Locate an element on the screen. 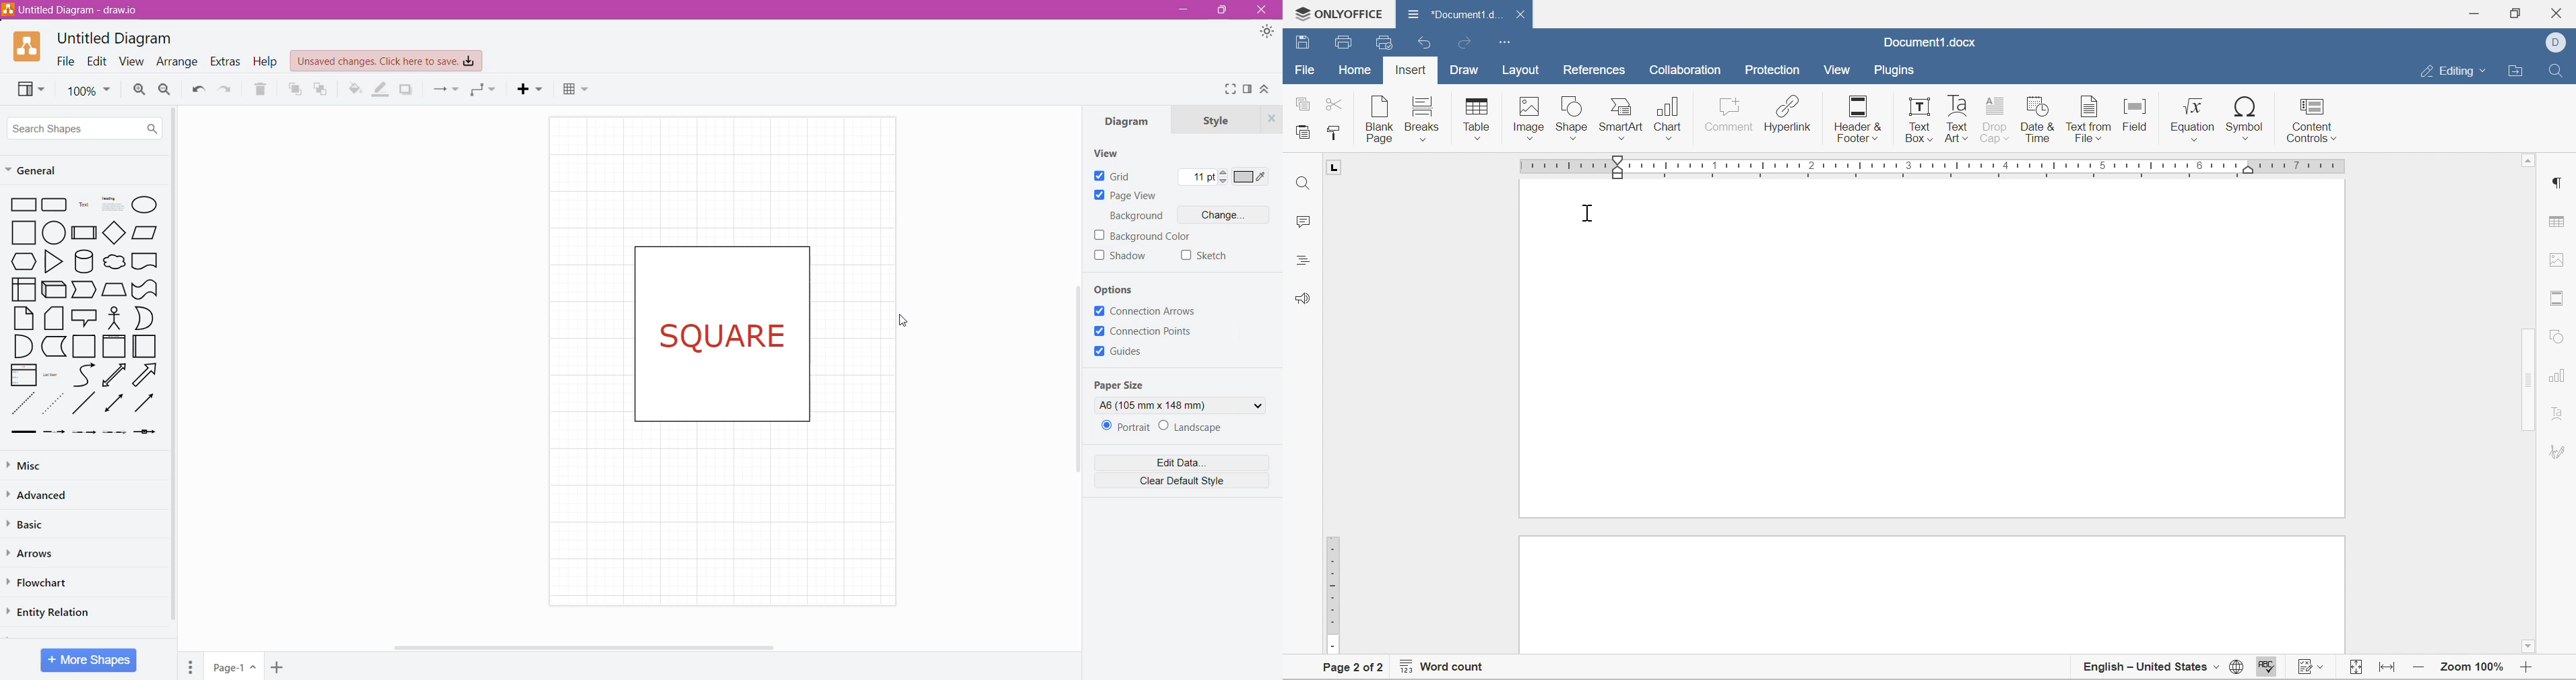  Curved Line is located at coordinates (84, 375).